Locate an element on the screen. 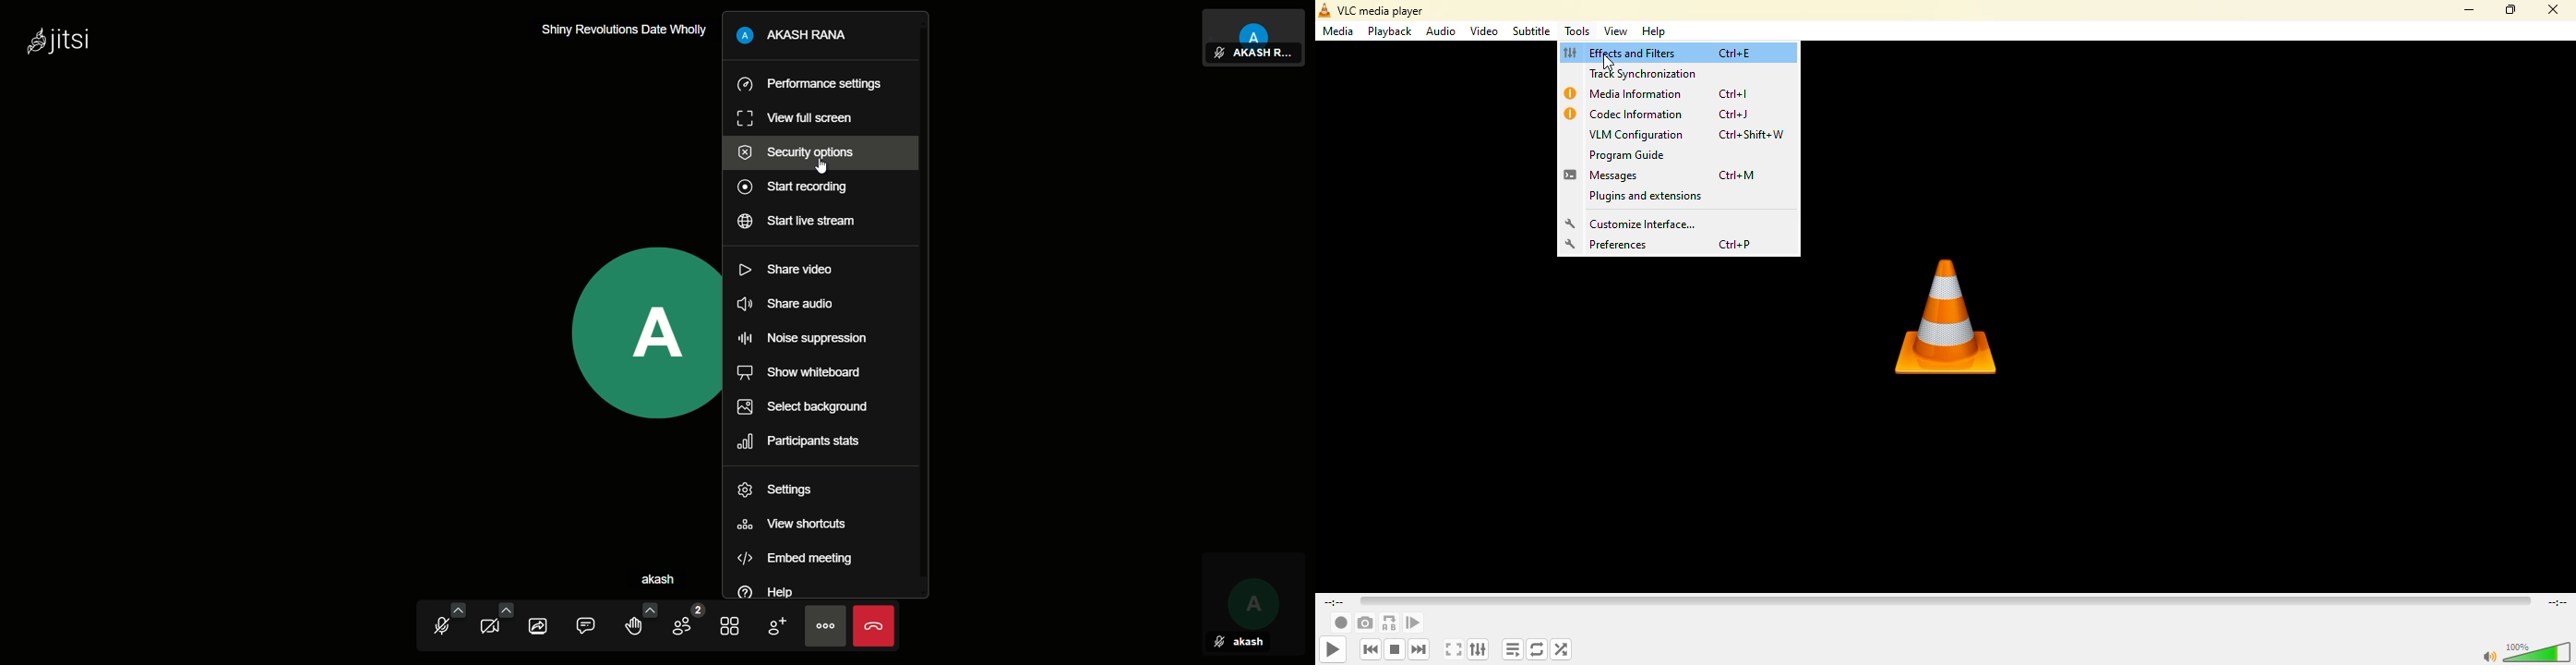  mute is located at coordinates (443, 623).